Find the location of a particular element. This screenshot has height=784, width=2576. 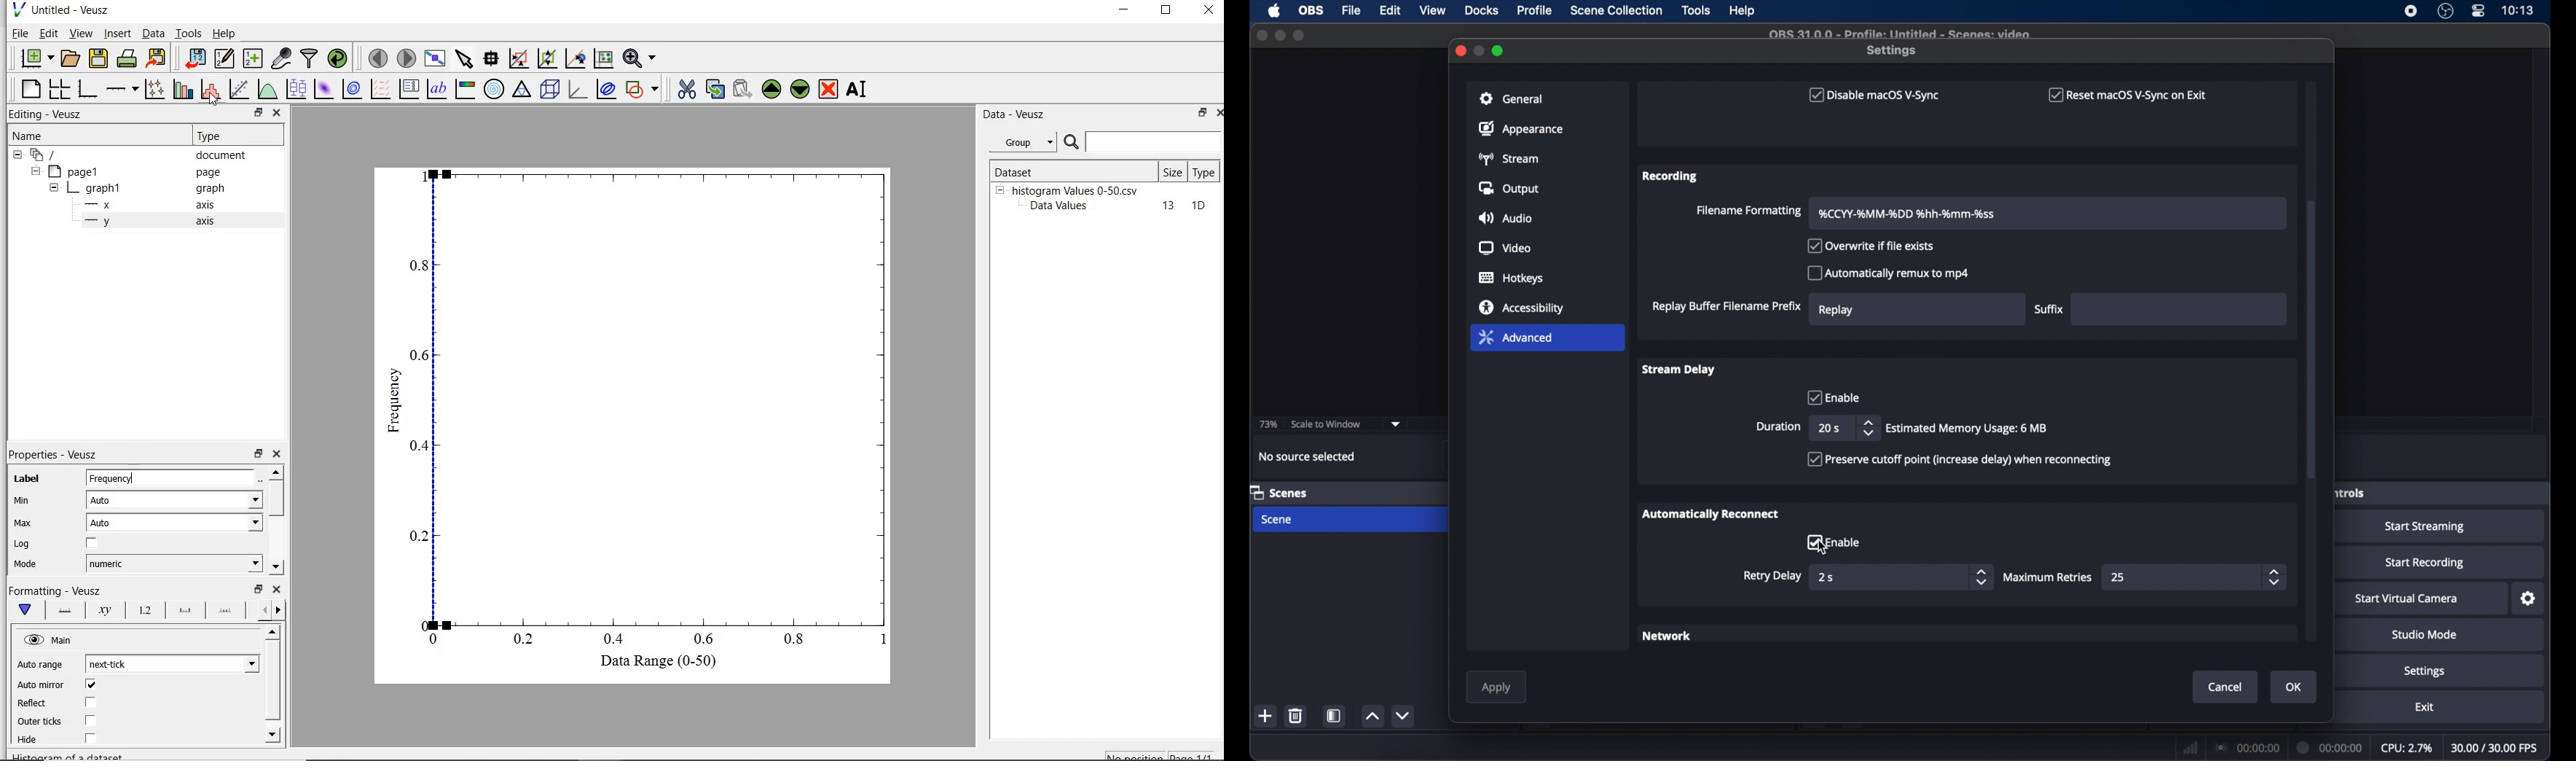

info is located at coordinates (1968, 428).